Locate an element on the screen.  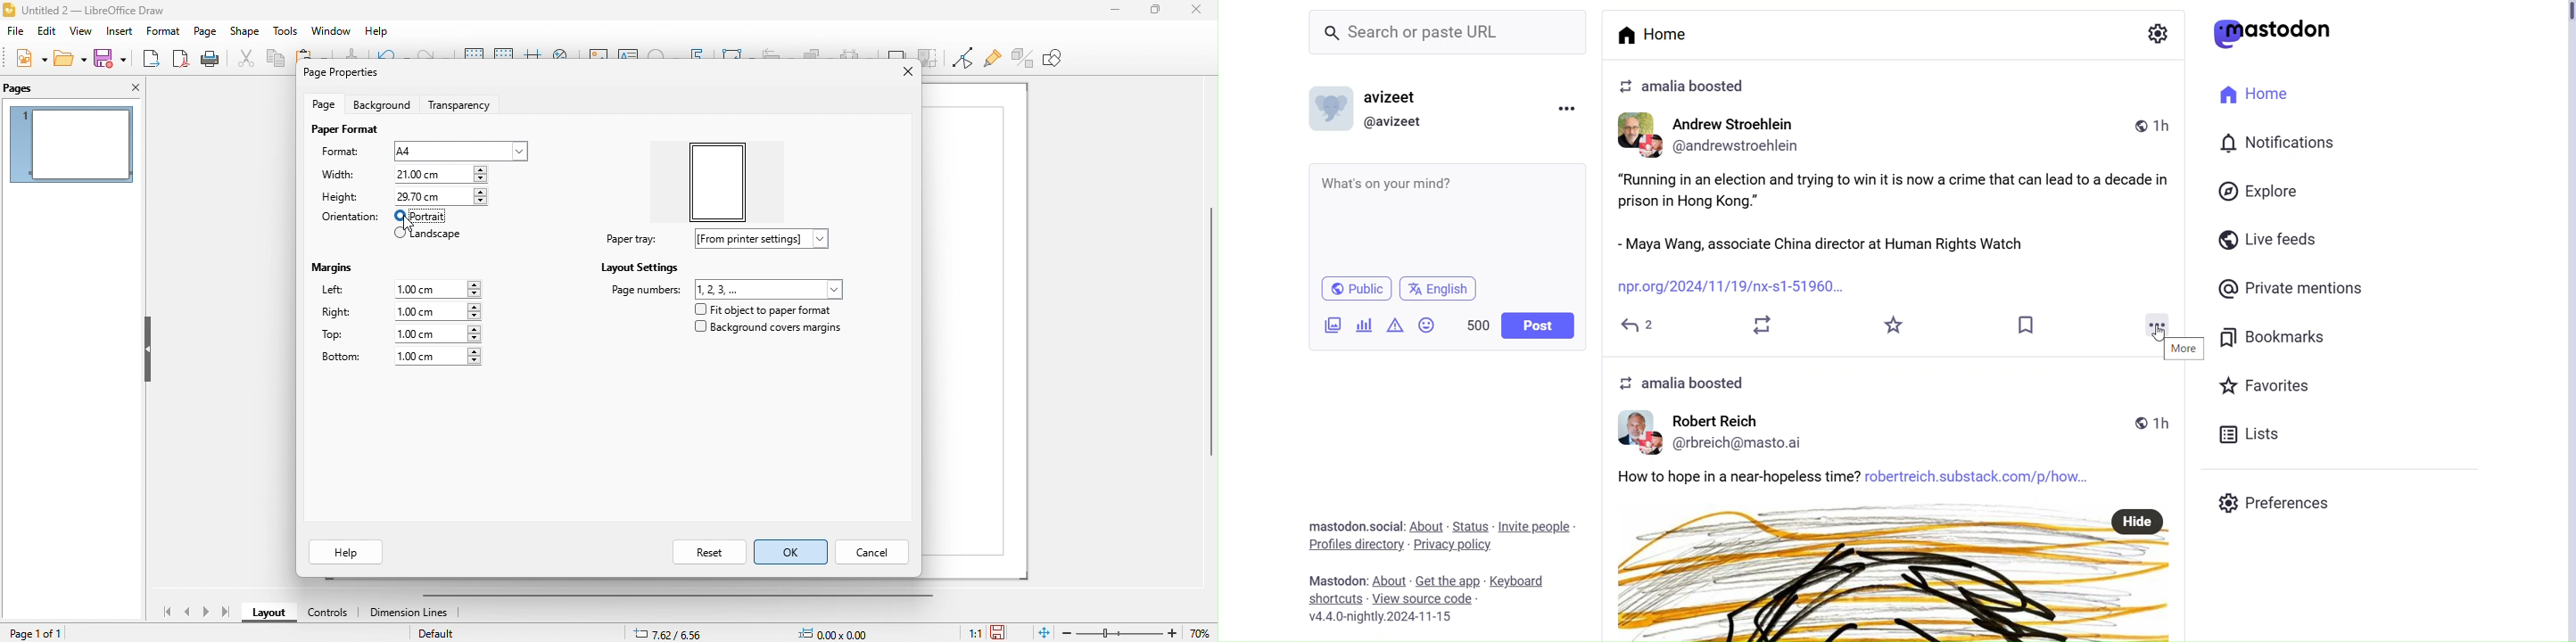
Emojis is located at coordinates (1428, 324).